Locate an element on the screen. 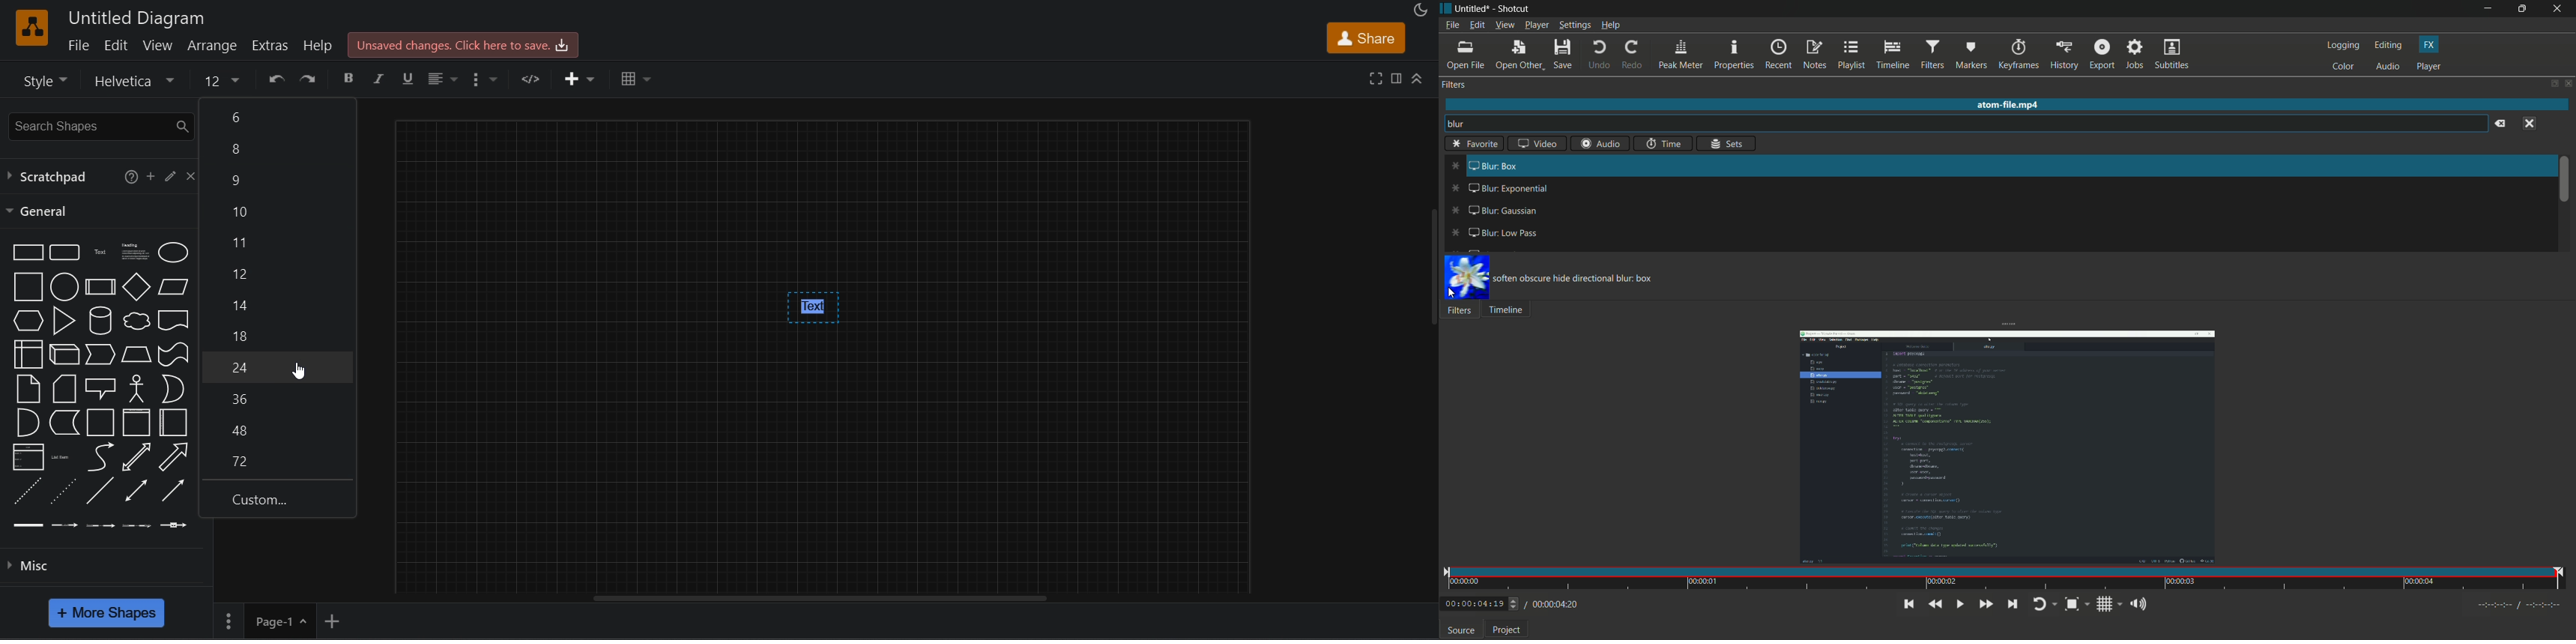  skip to the previous point is located at coordinates (1907, 604).